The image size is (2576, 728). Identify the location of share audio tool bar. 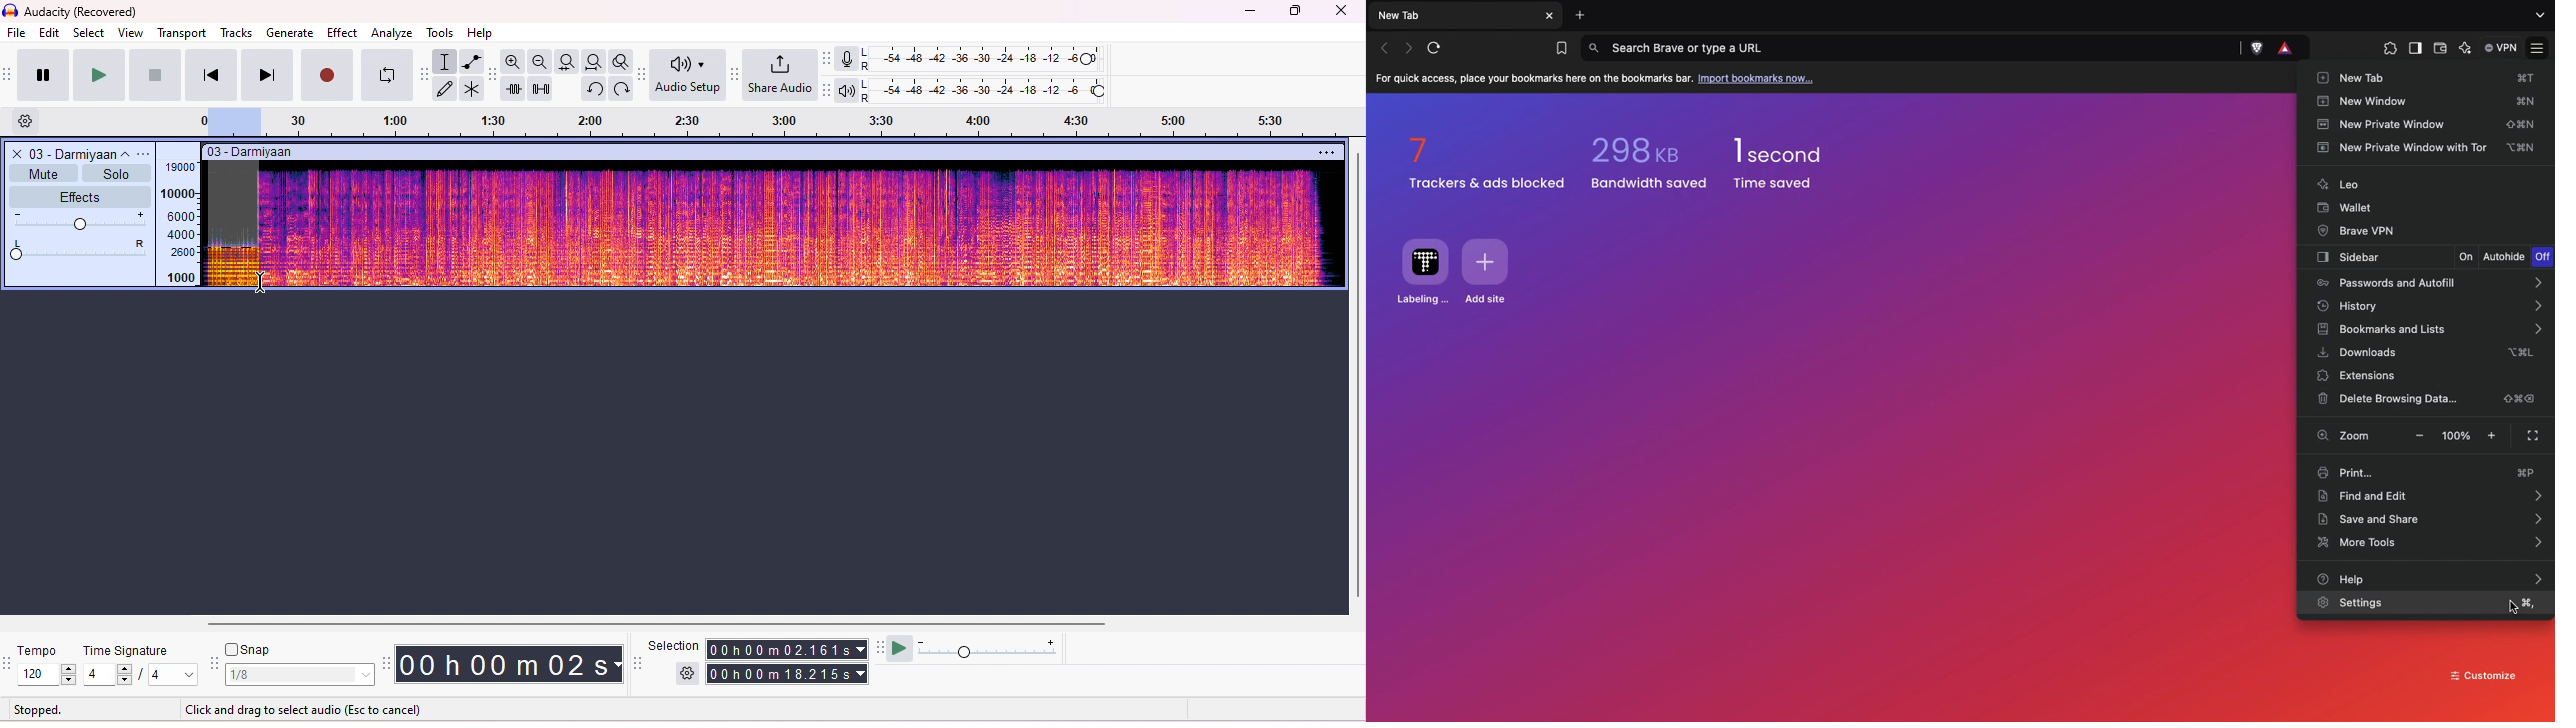
(736, 74).